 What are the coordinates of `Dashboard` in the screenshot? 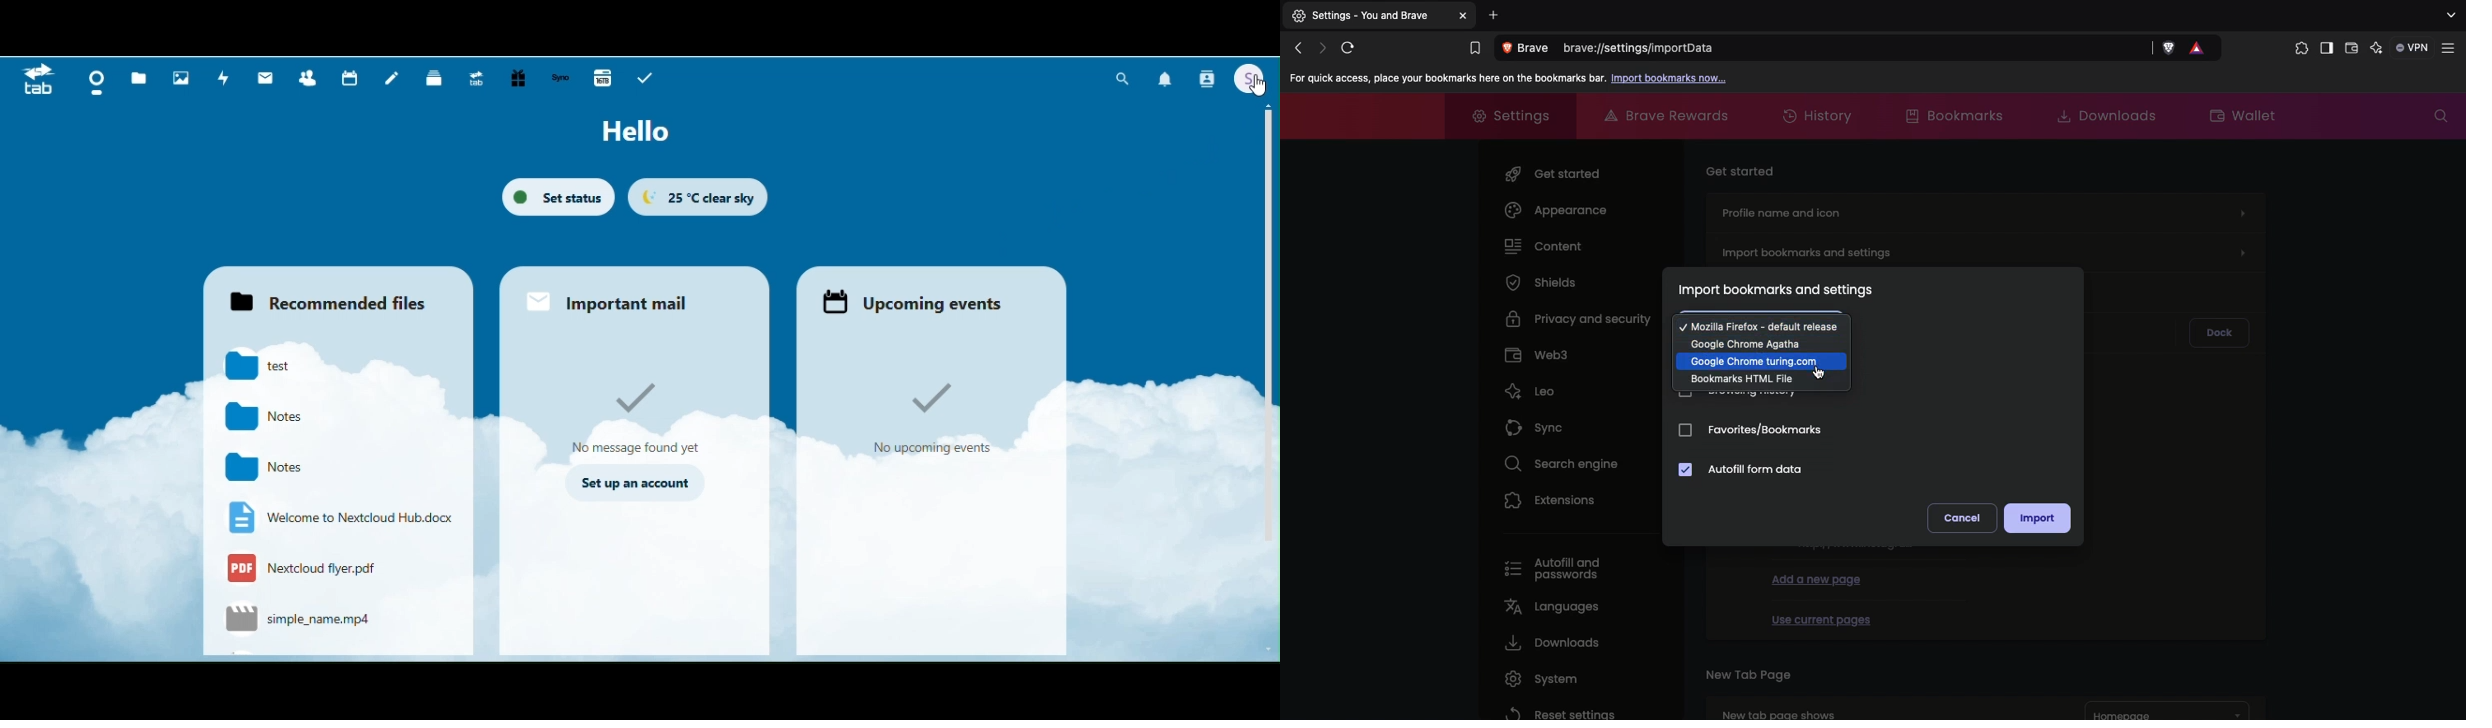 It's located at (93, 80).